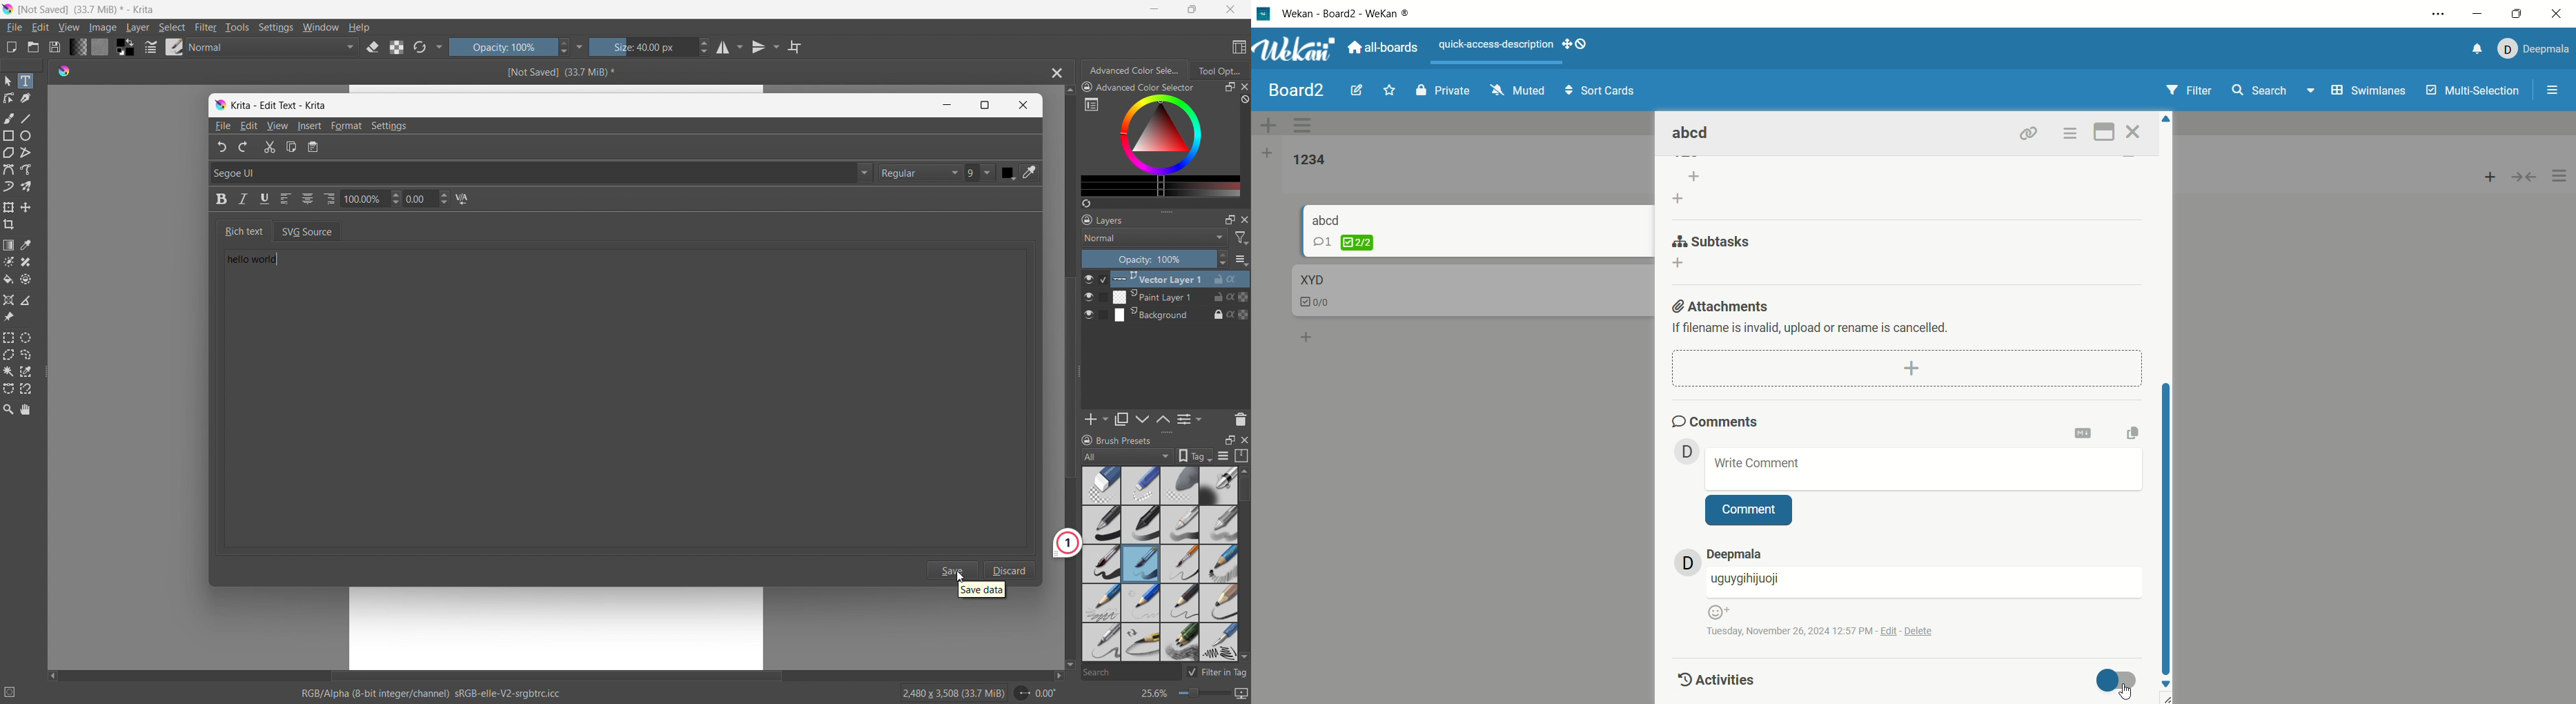 This screenshot has height=728, width=2576. What do you see at coordinates (1243, 100) in the screenshot?
I see `clear all color history` at bounding box center [1243, 100].